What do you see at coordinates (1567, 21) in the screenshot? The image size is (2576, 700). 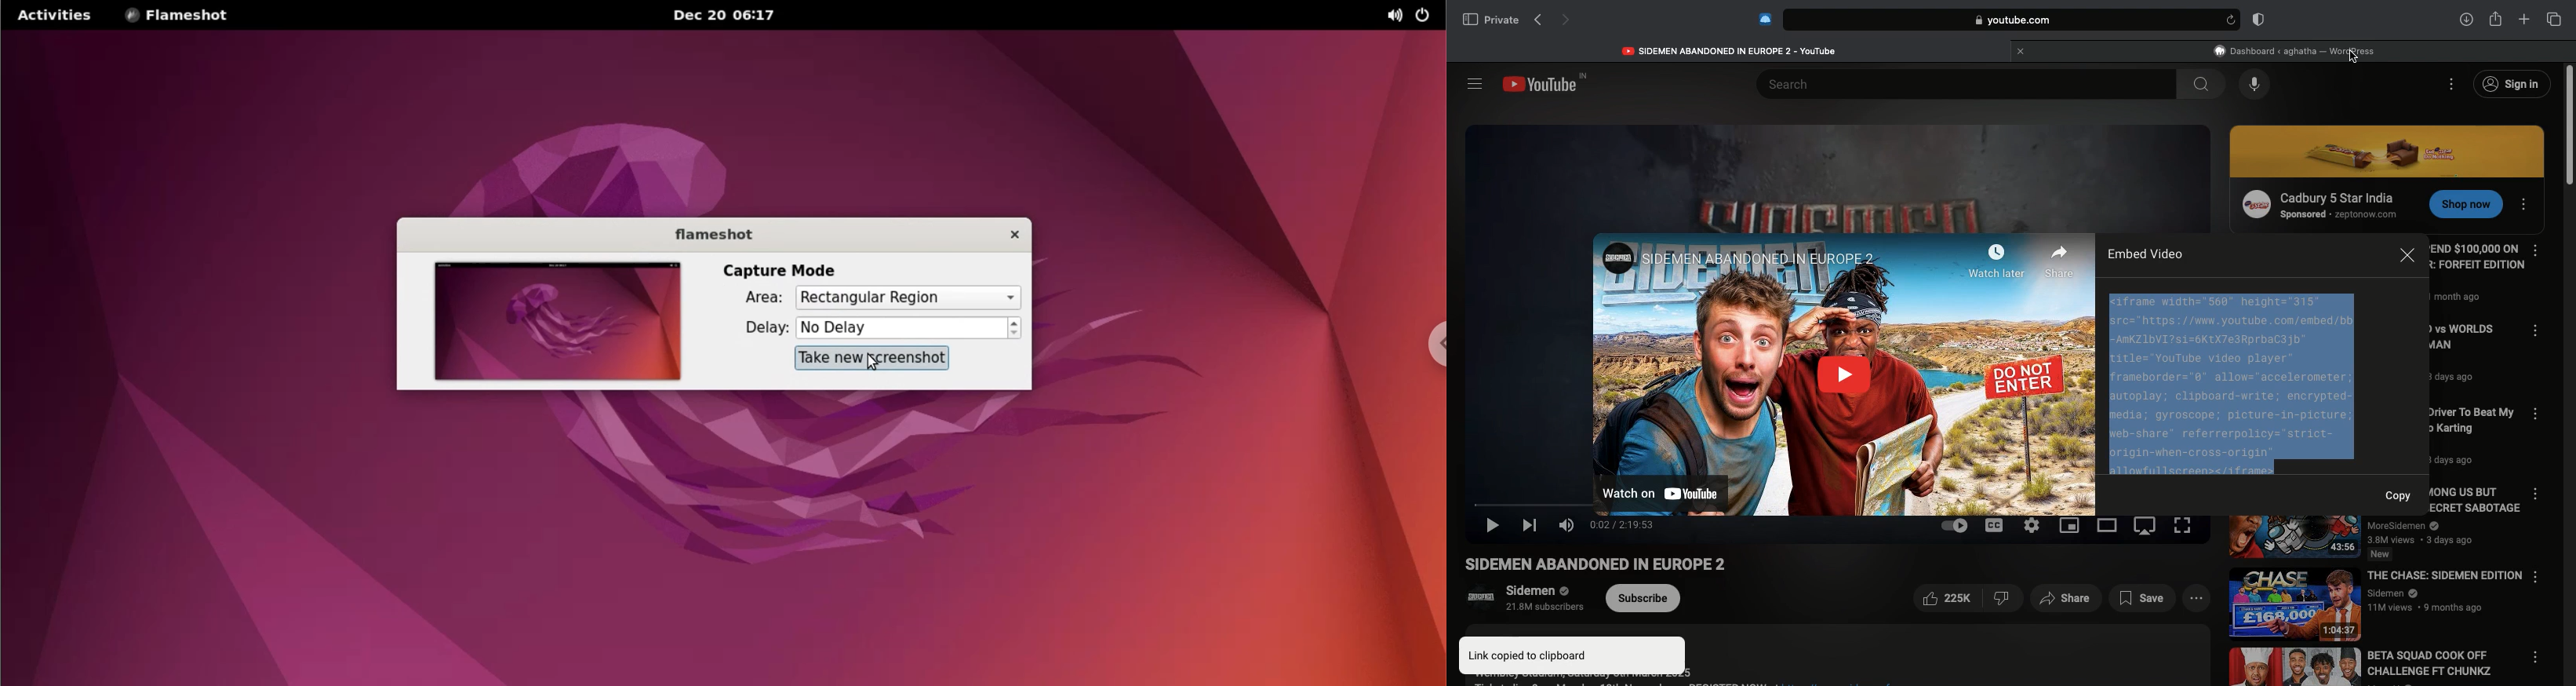 I see `Next page` at bounding box center [1567, 21].